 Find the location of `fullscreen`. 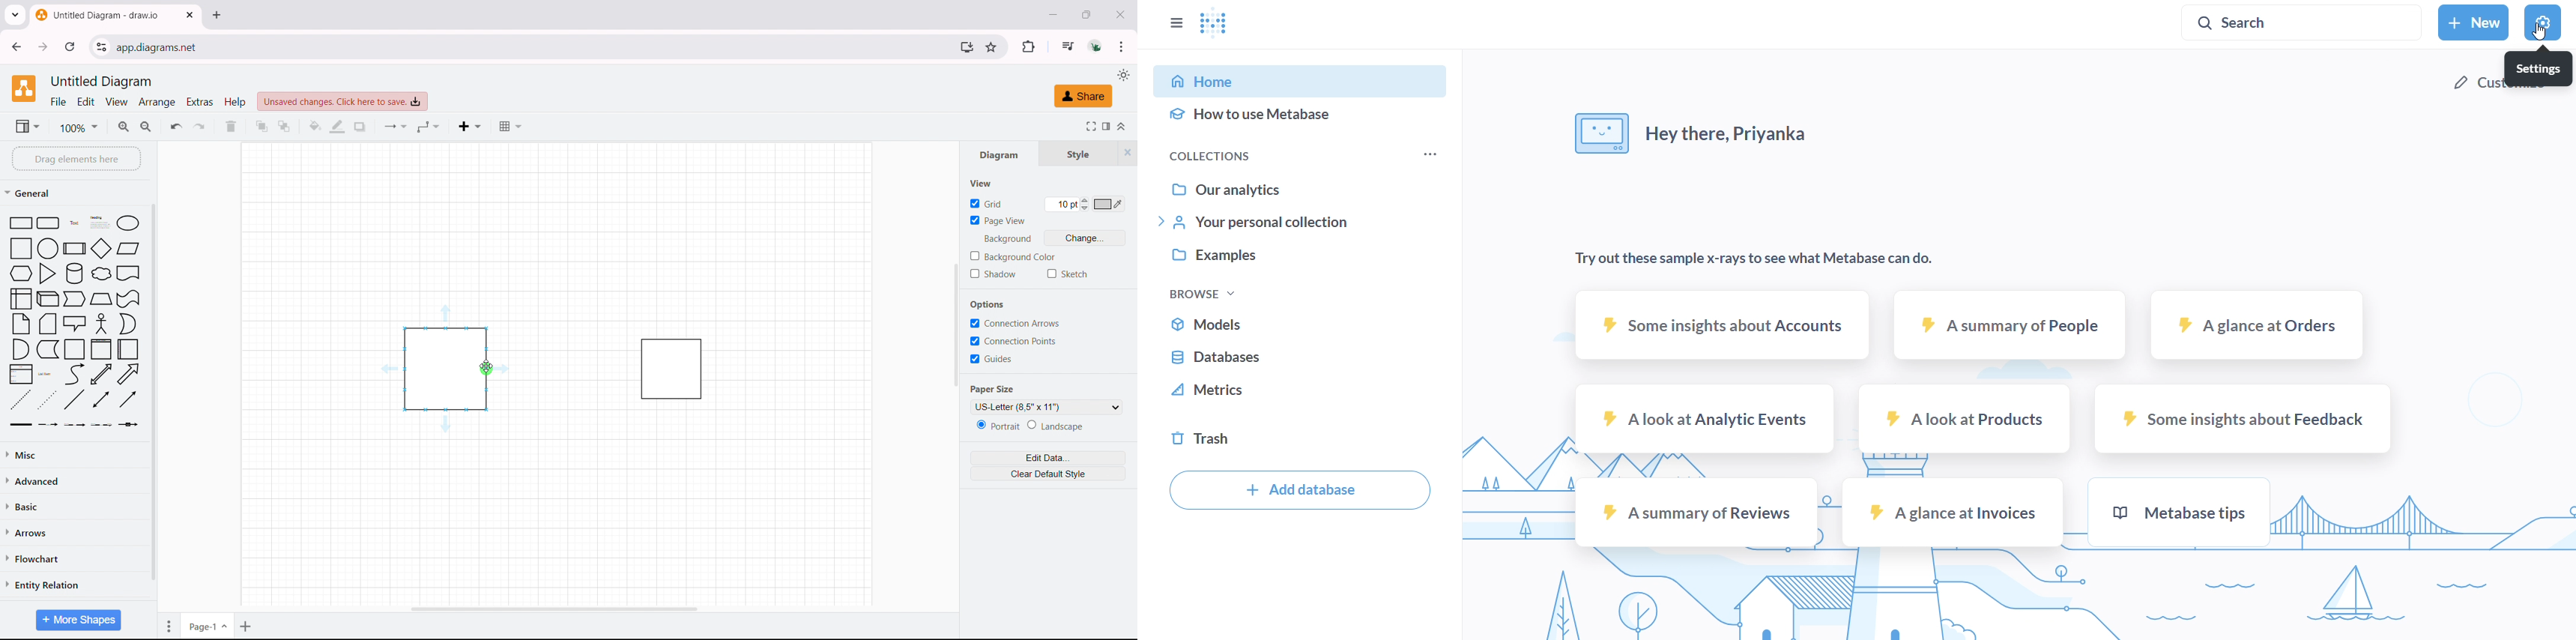

fullscreen is located at coordinates (1089, 126).